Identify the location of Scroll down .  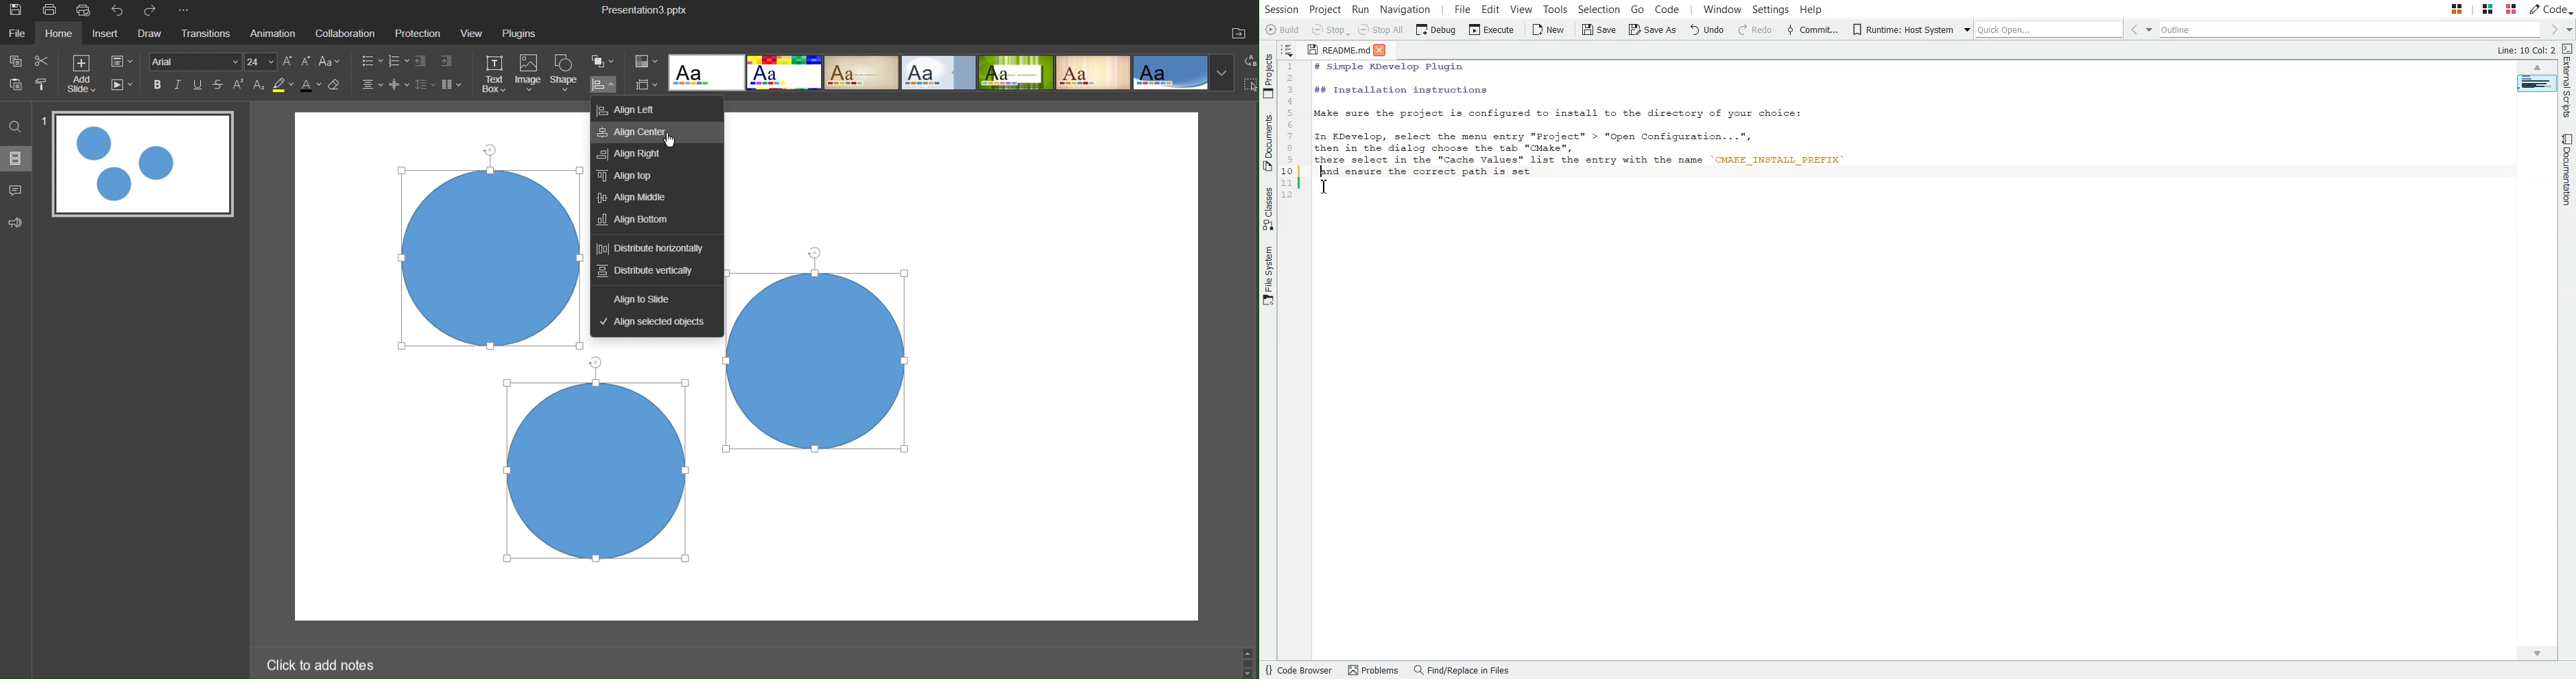
(1249, 674).